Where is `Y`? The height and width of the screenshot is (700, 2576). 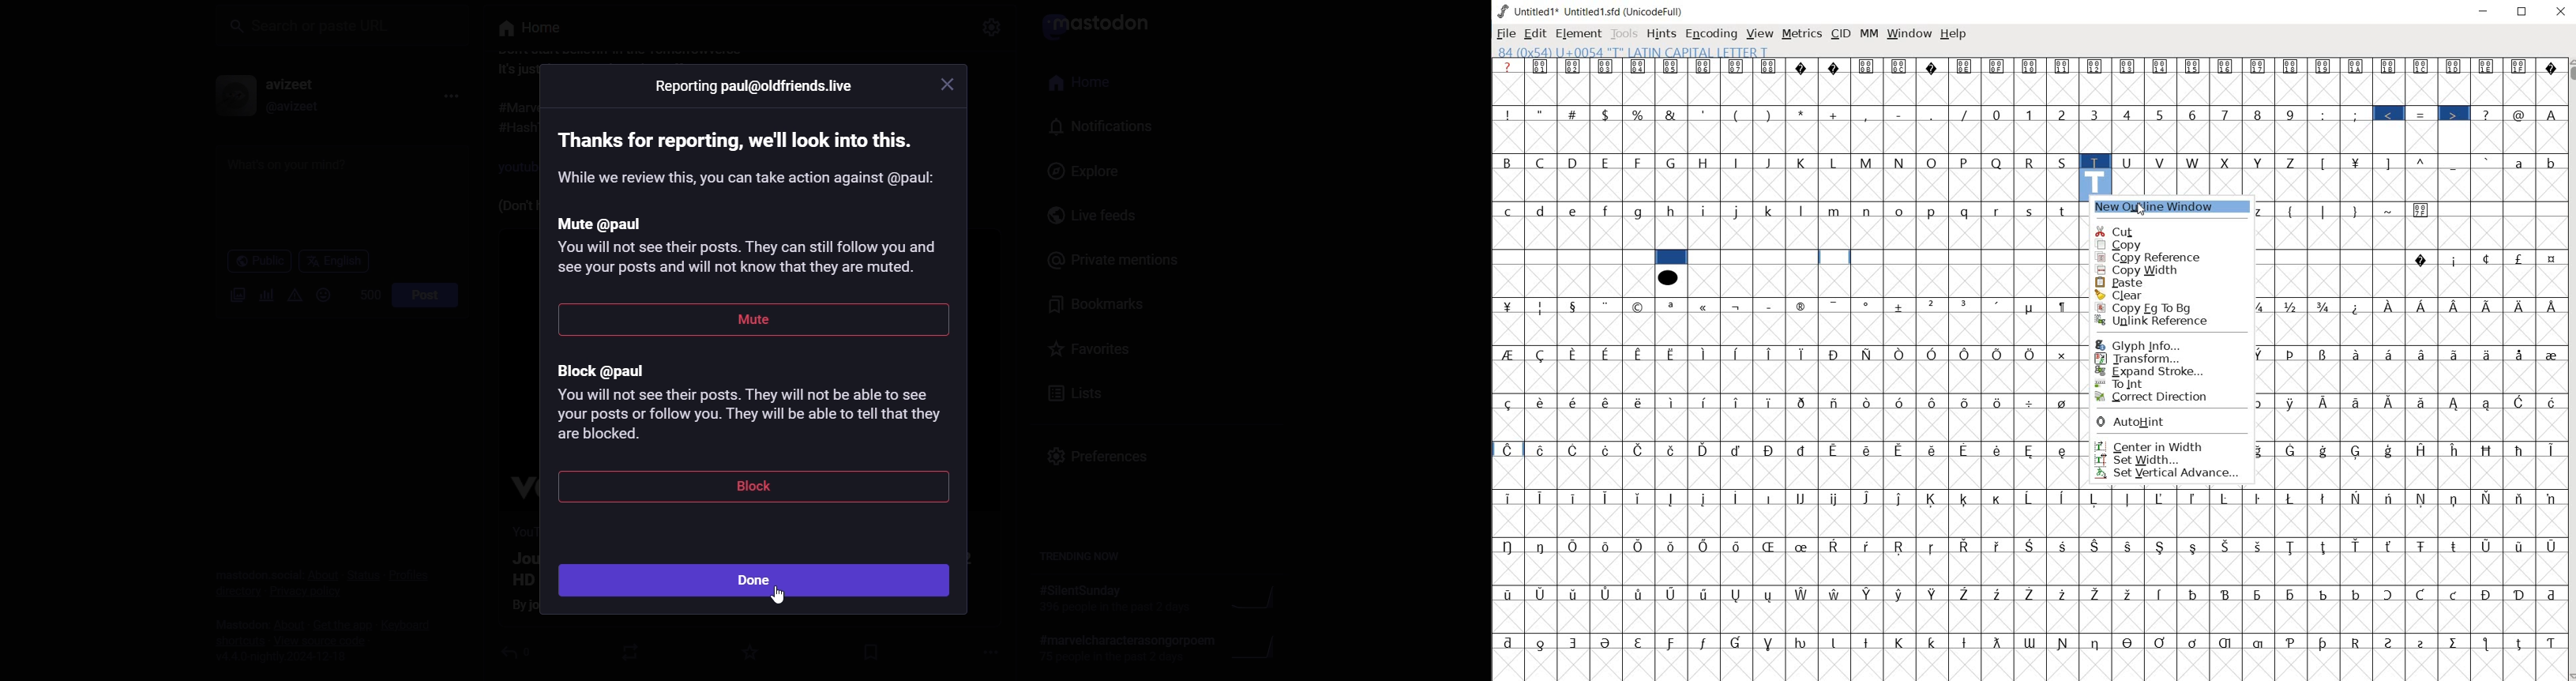
Y is located at coordinates (2261, 162).